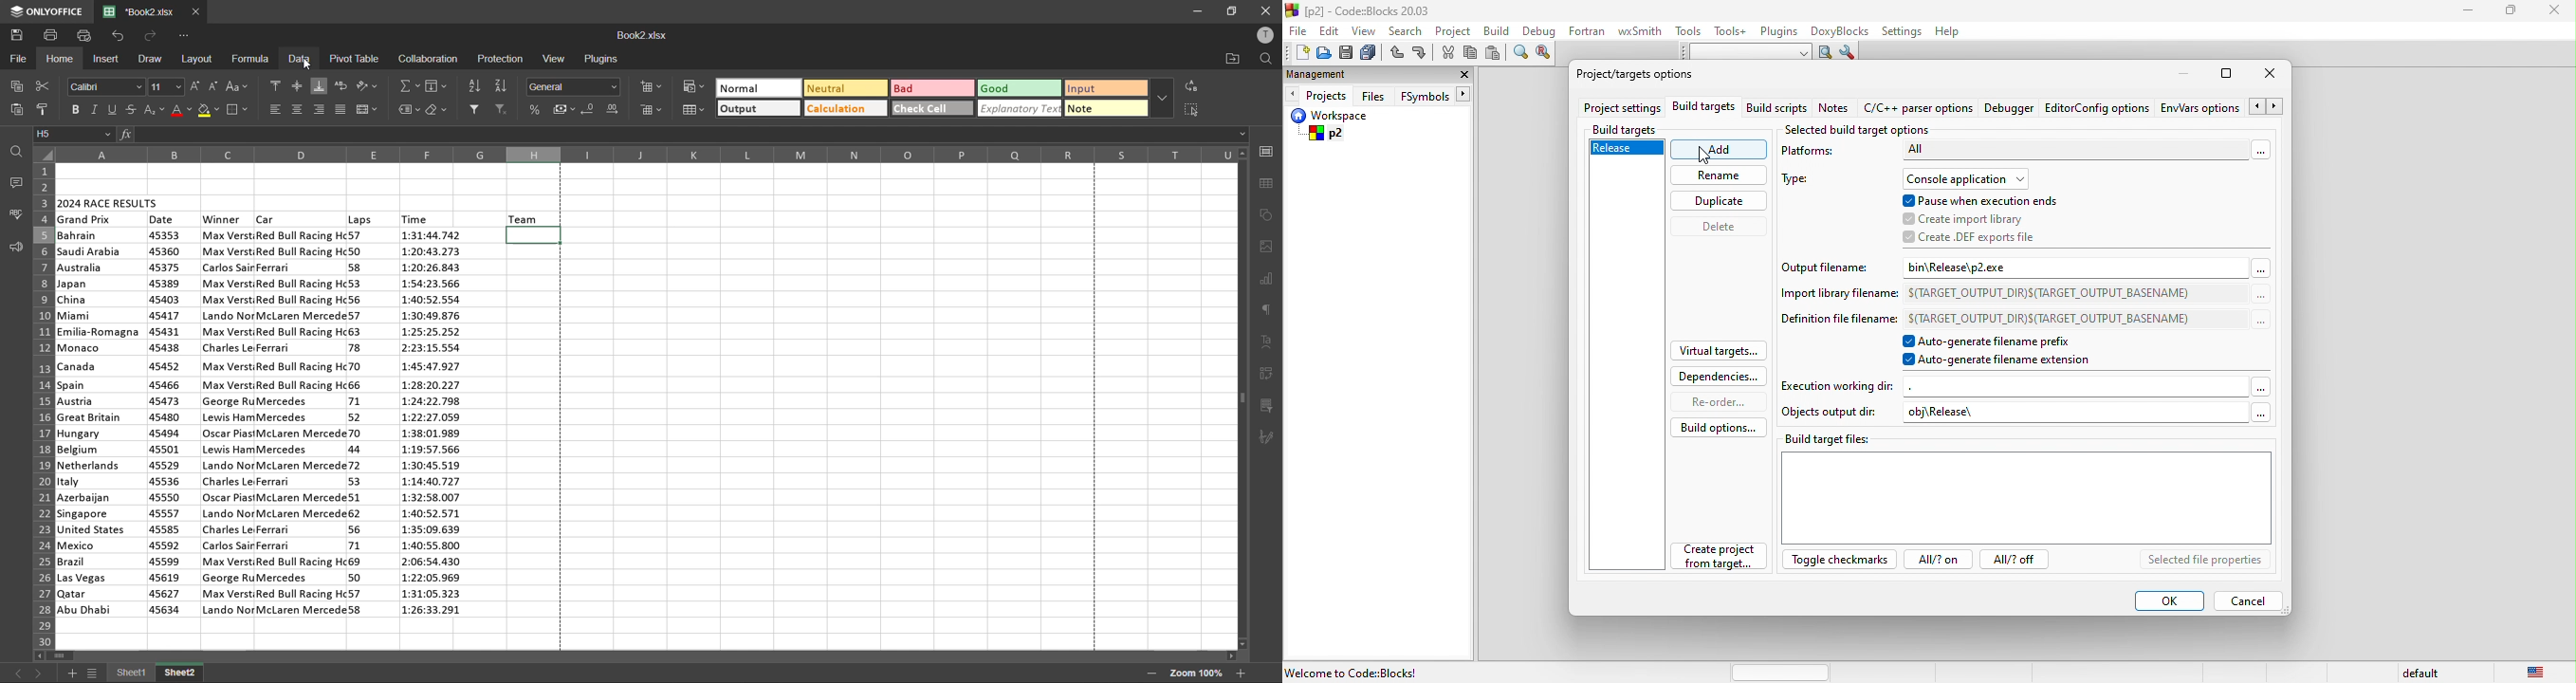  I want to click on borders, so click(237, 110).